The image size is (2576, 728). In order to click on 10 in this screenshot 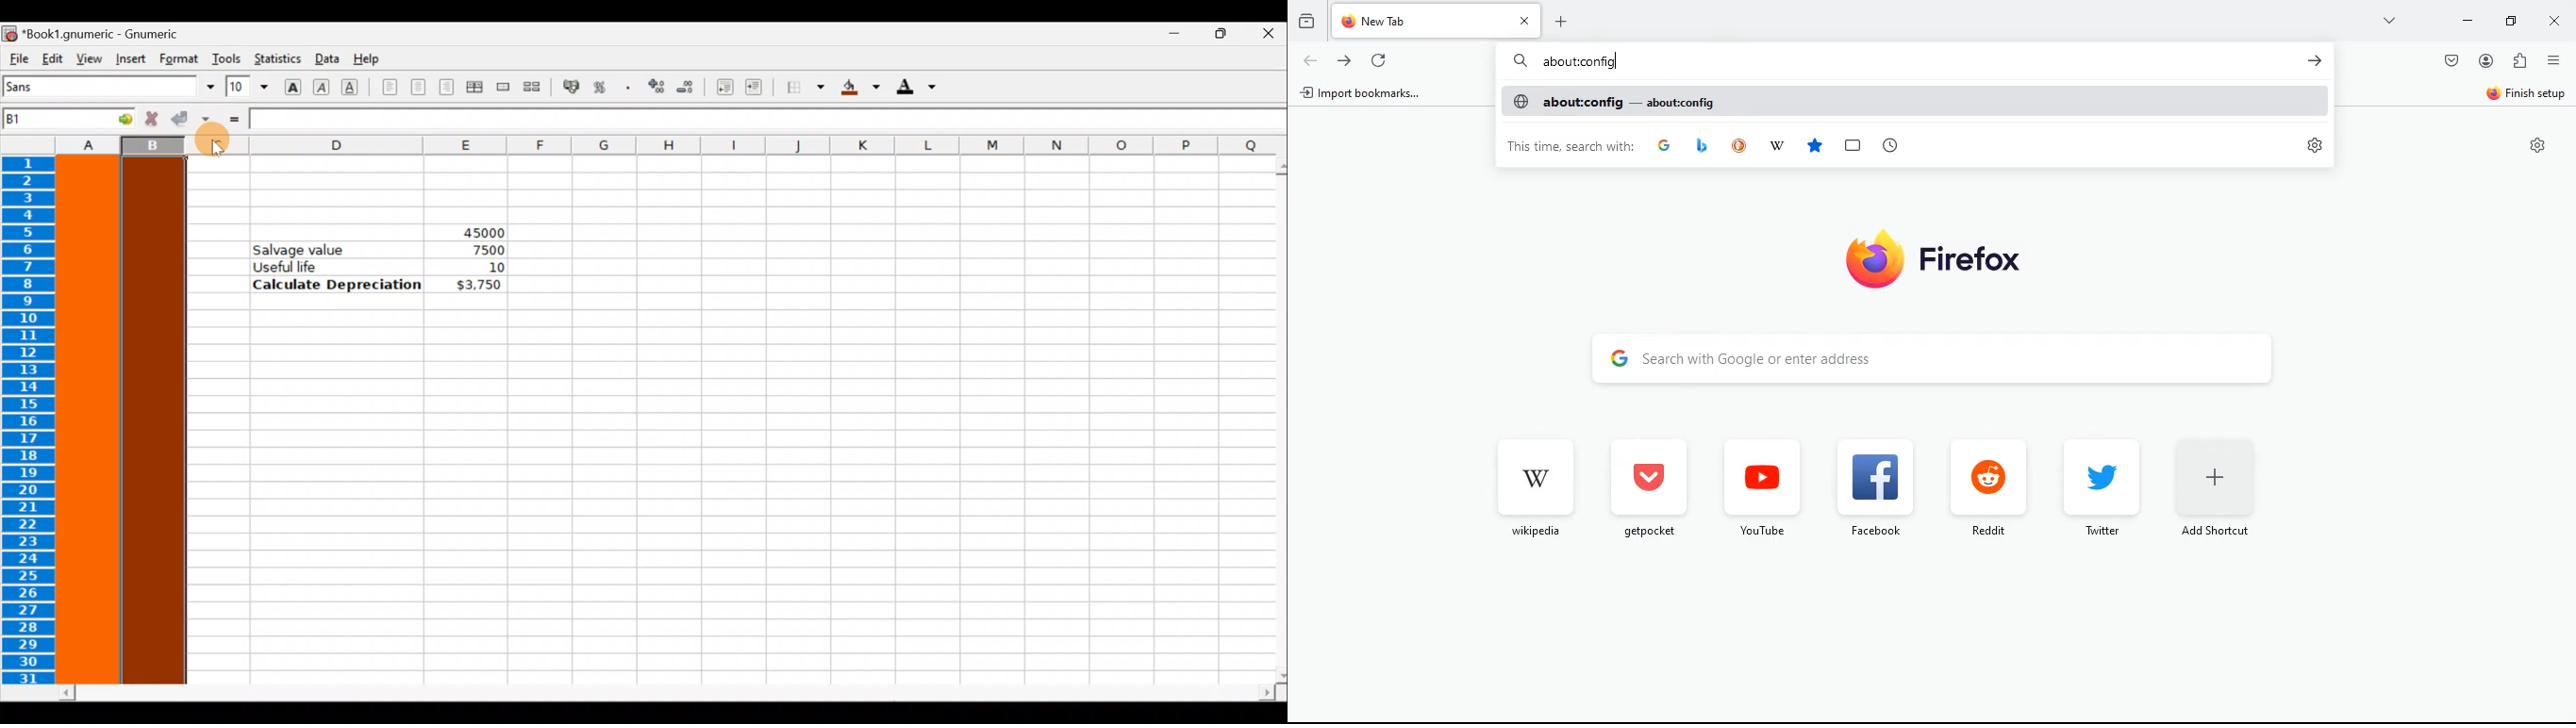, I will do `click(479, 267)`.